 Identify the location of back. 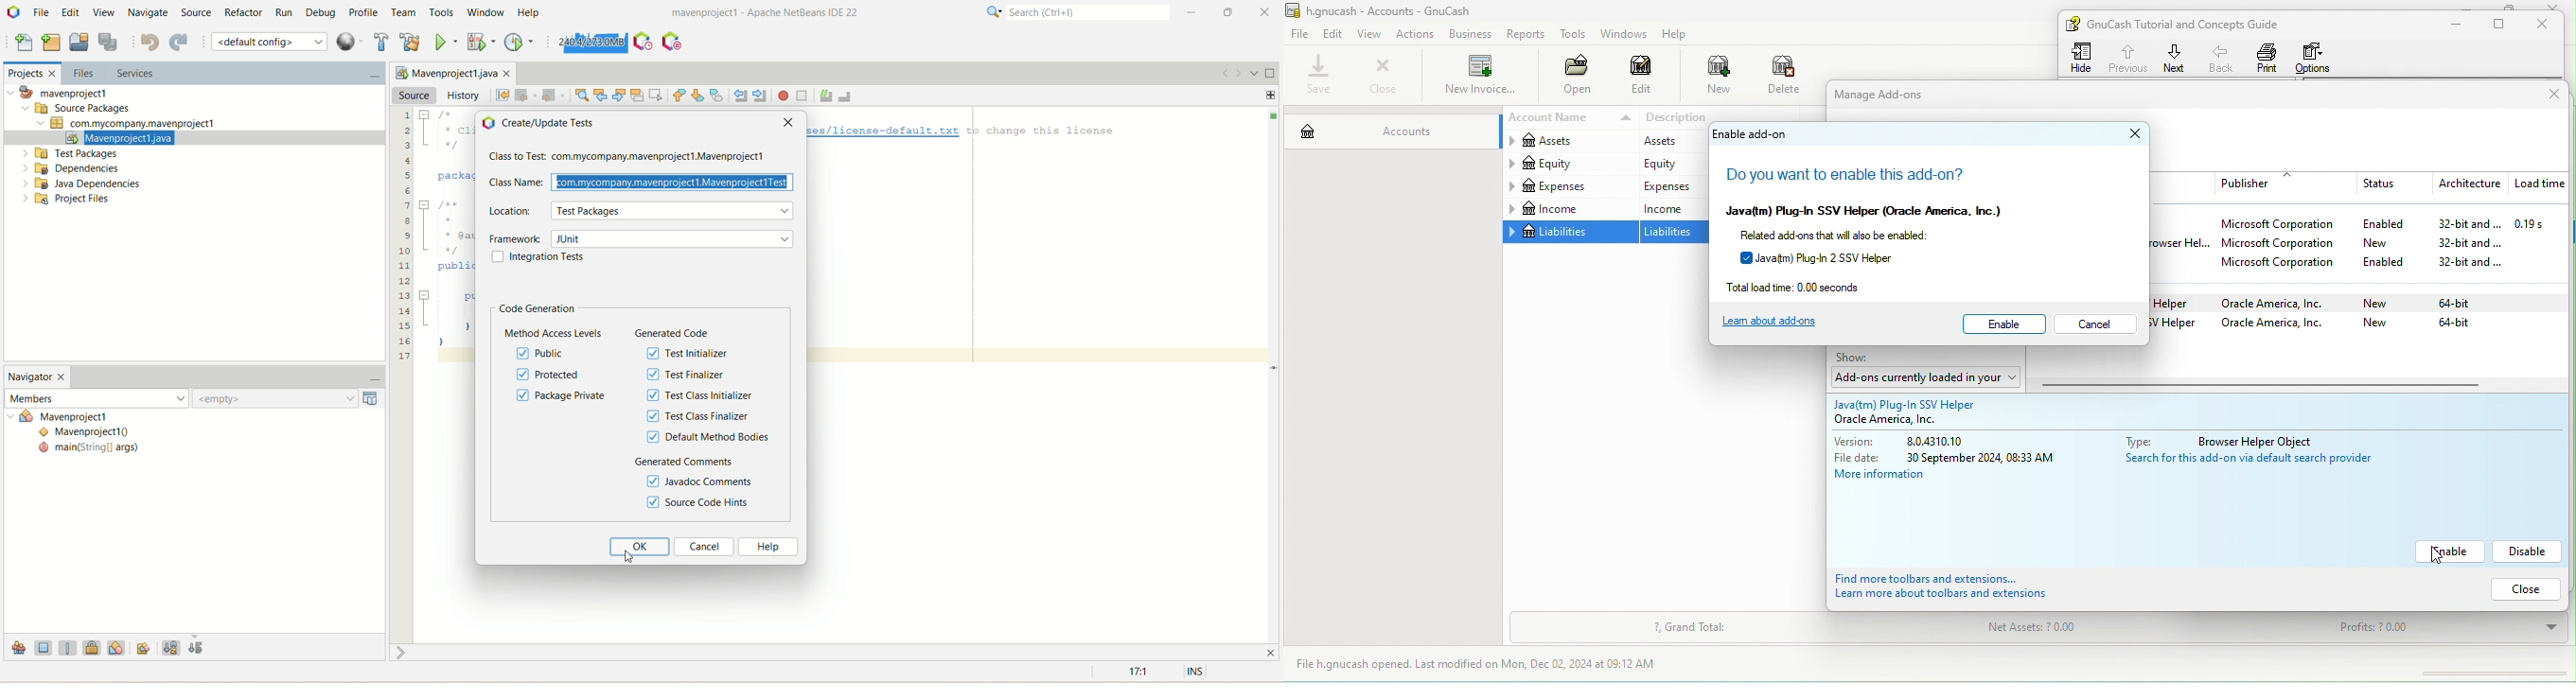
(2223, 58).